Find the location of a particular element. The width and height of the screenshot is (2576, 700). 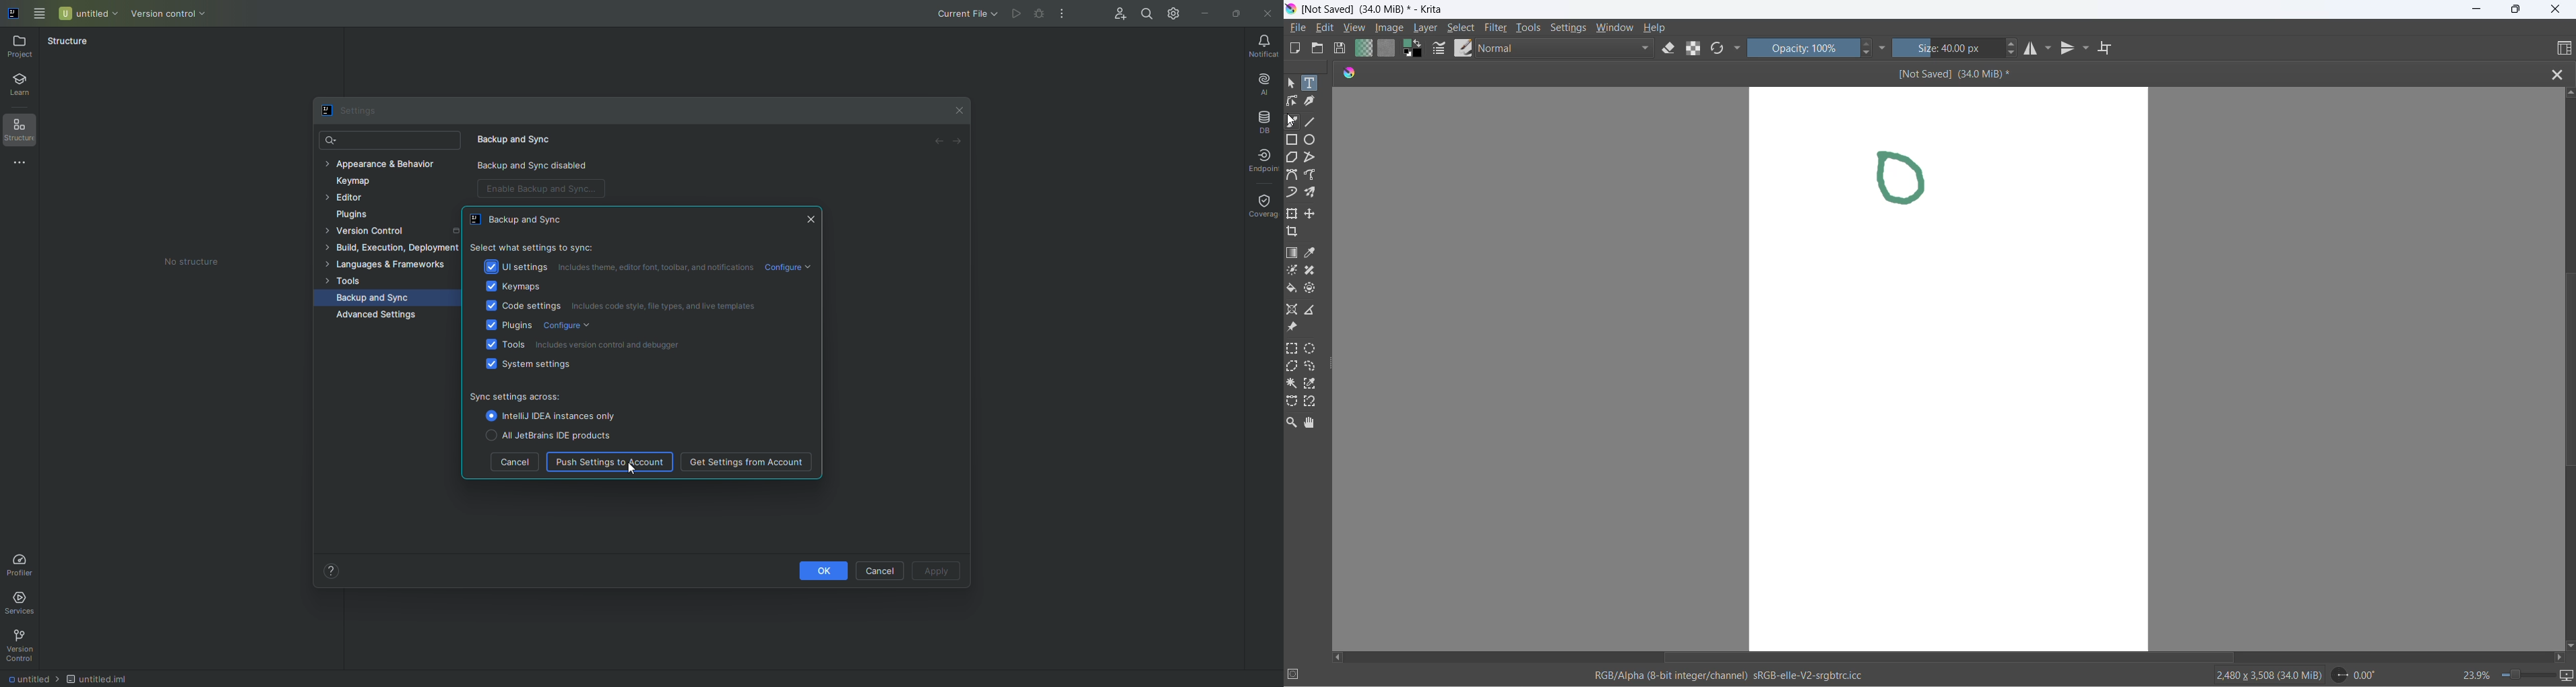

Backup and Sync is located at coordinates (525, 220).